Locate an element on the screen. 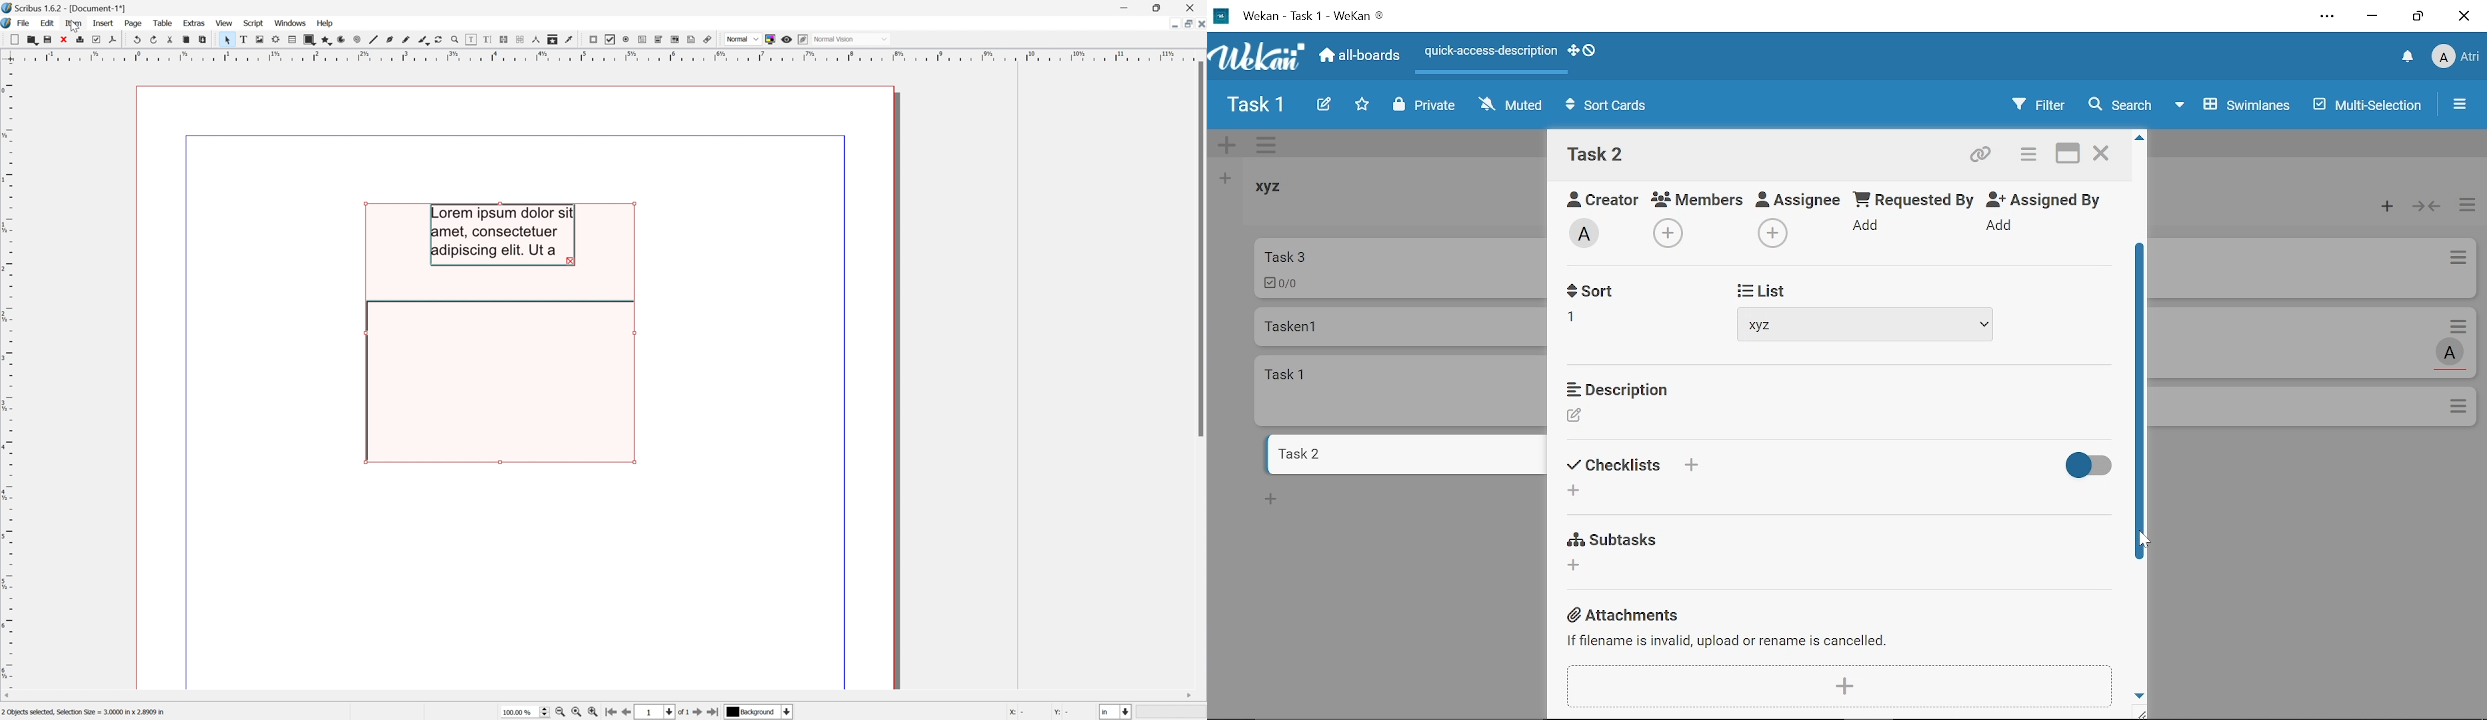  xyz is located at coordinates (1867, 323).